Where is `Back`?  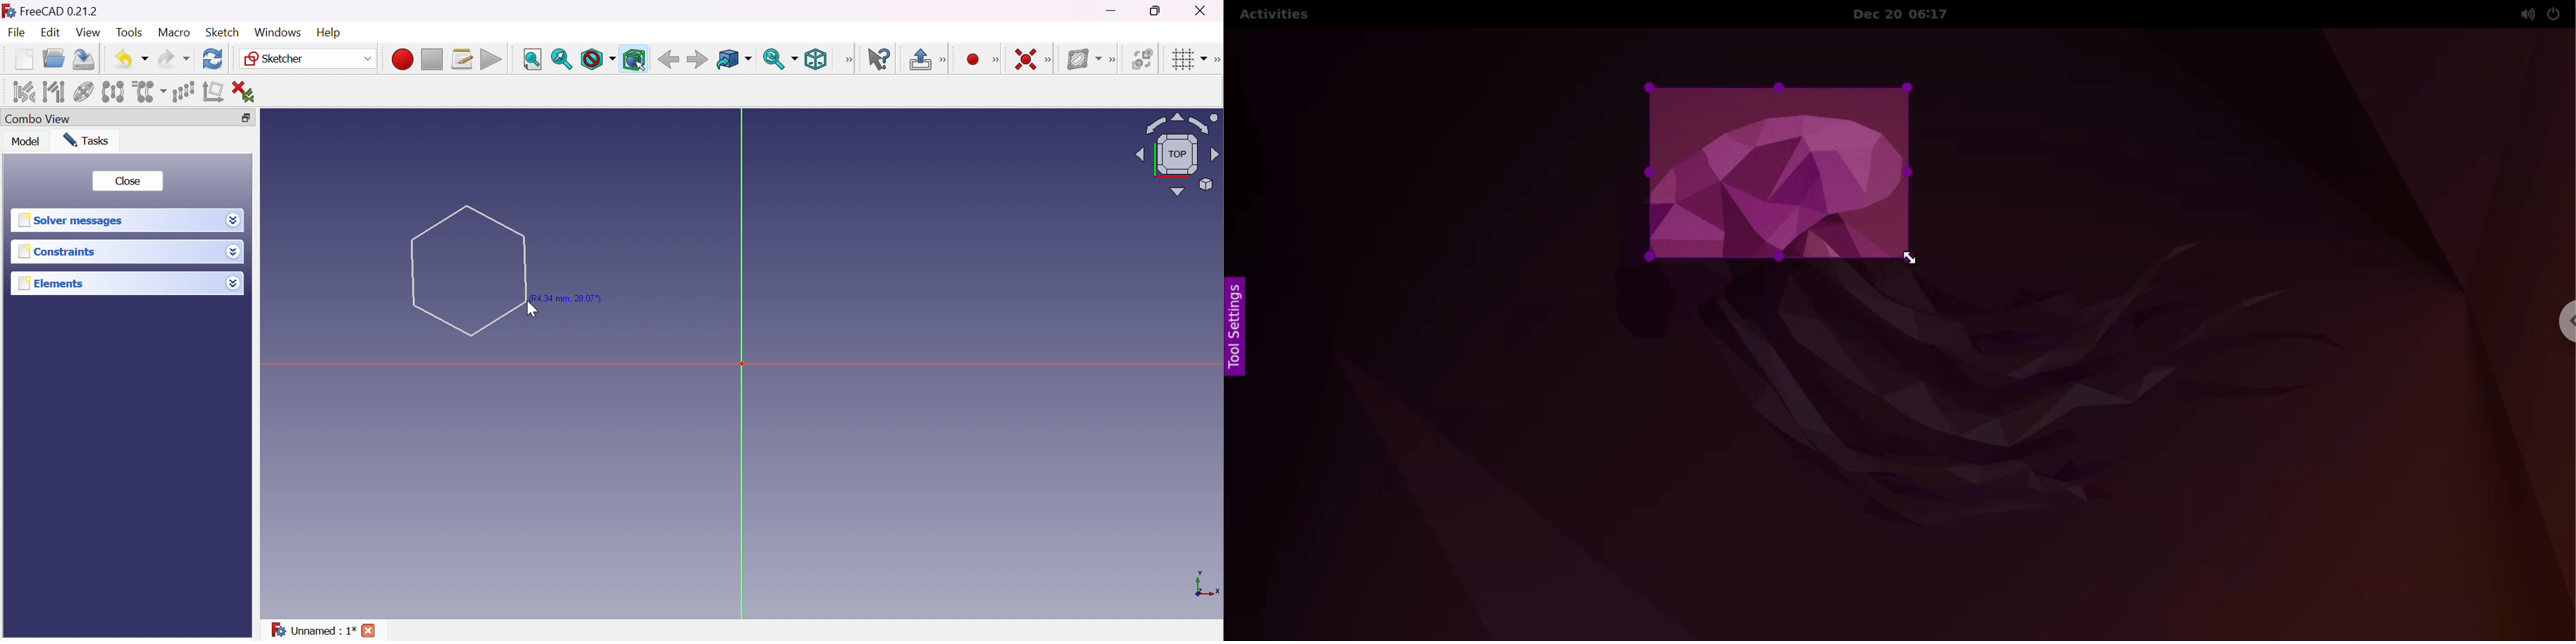 Back is located at coordinates (666, 59).